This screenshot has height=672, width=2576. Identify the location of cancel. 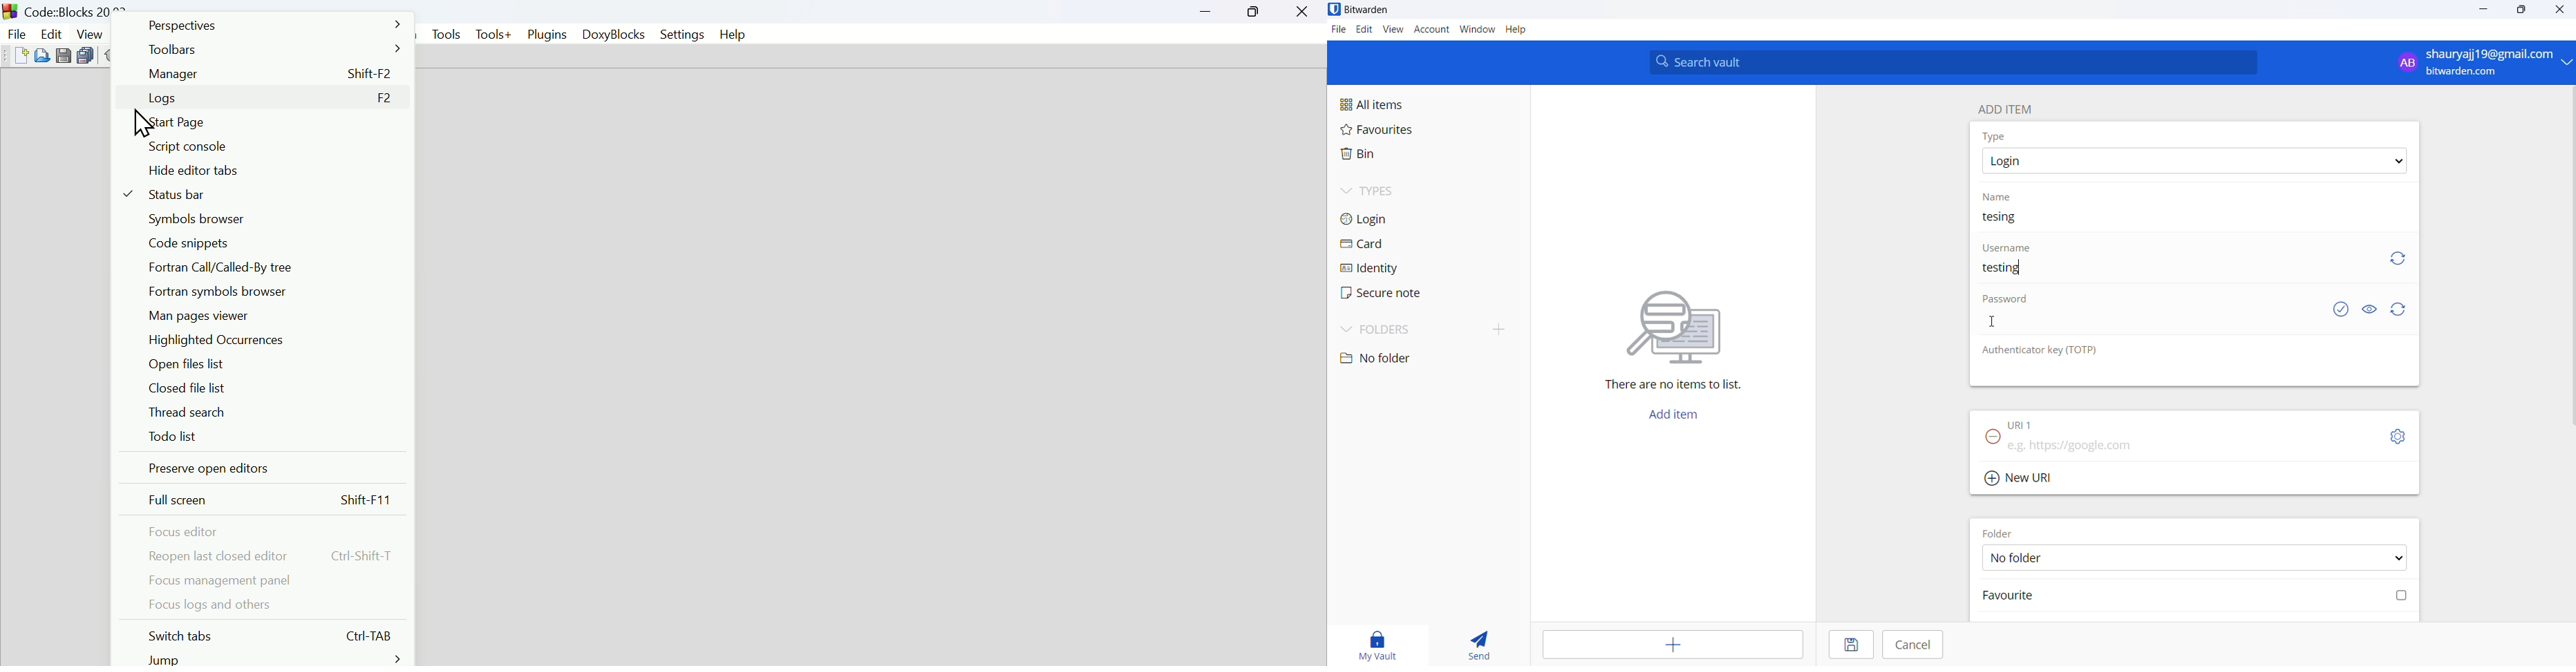
(1912, 644).